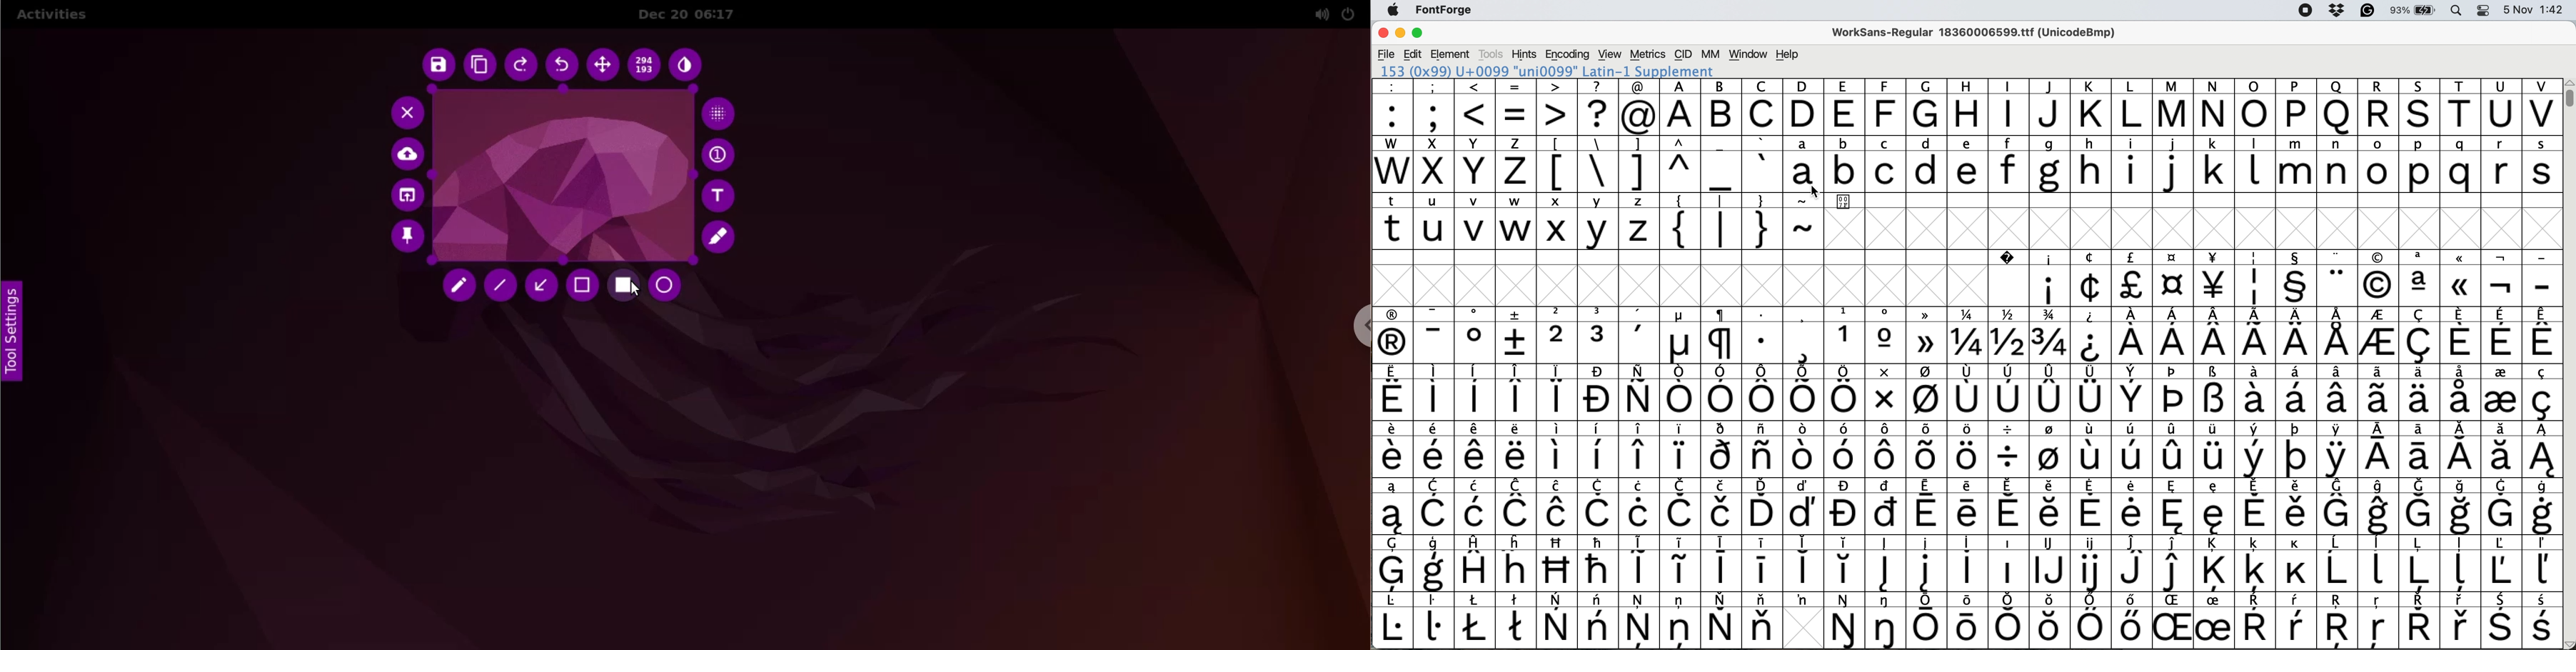  What do you see at coordinates (1599, 393) in the screenshot?
I see `symbol` at bounding box center [1599, 393].